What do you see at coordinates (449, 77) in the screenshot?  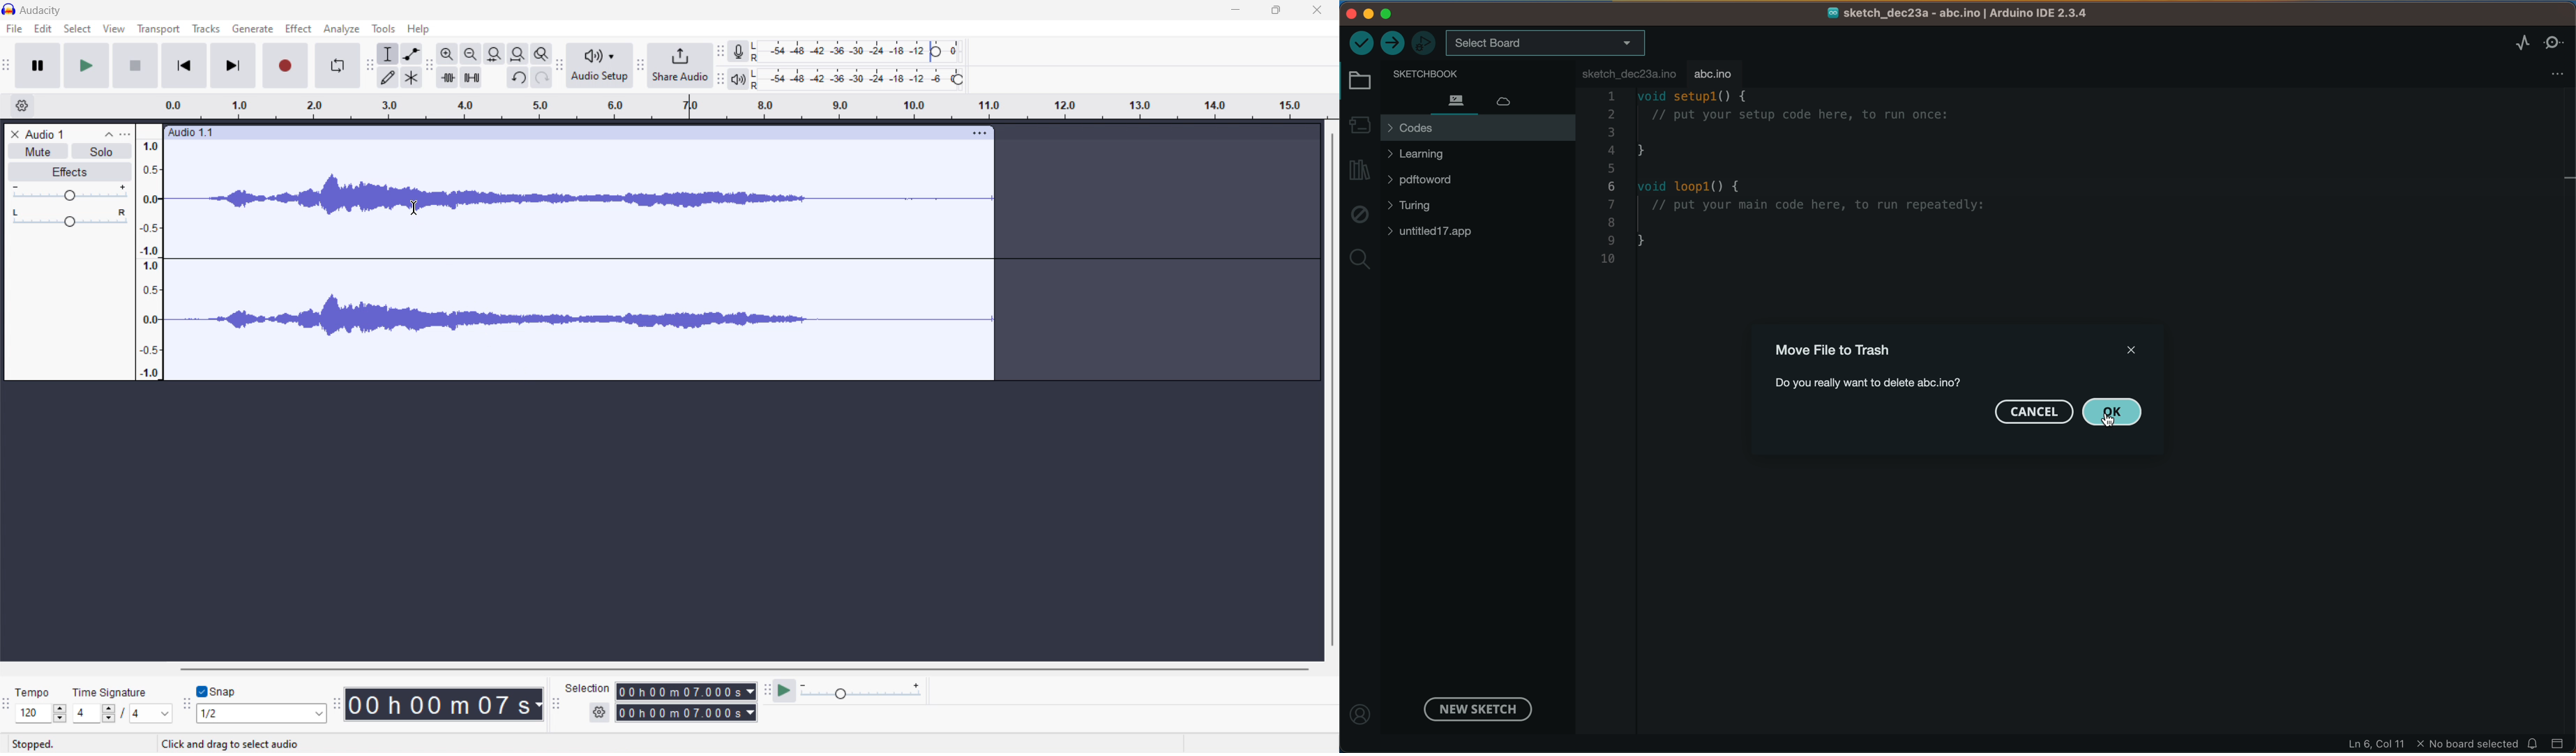 I see `trim audio outside selection` at bounding box center [449, 77].